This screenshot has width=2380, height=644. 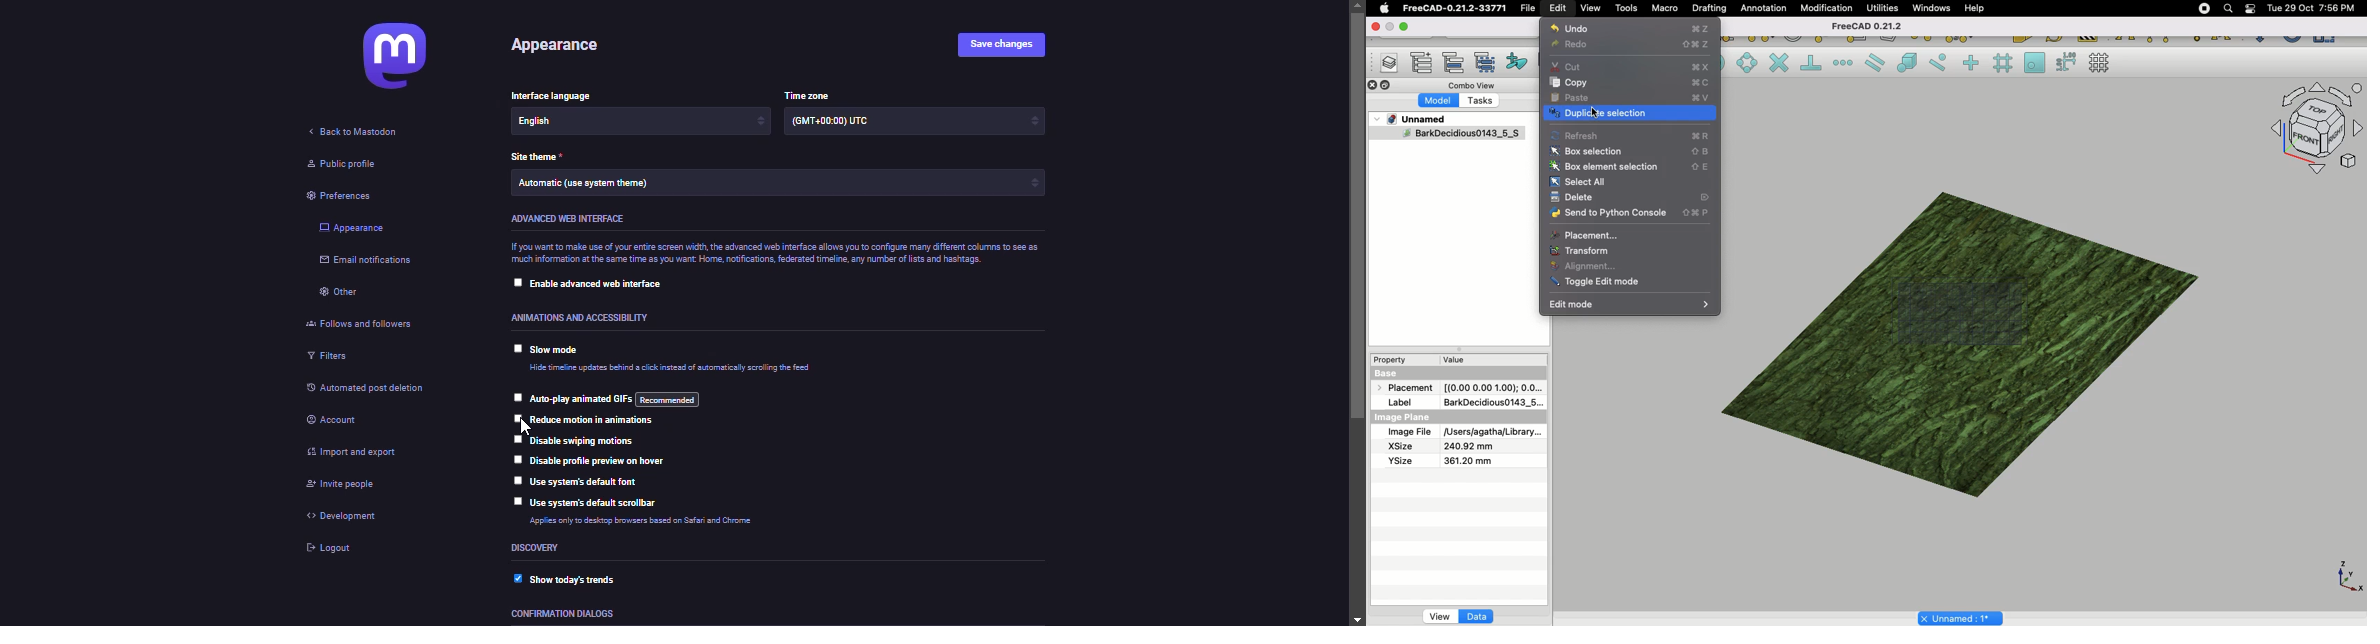 I want to click on Edit mode, so click(x=1631, y=305).